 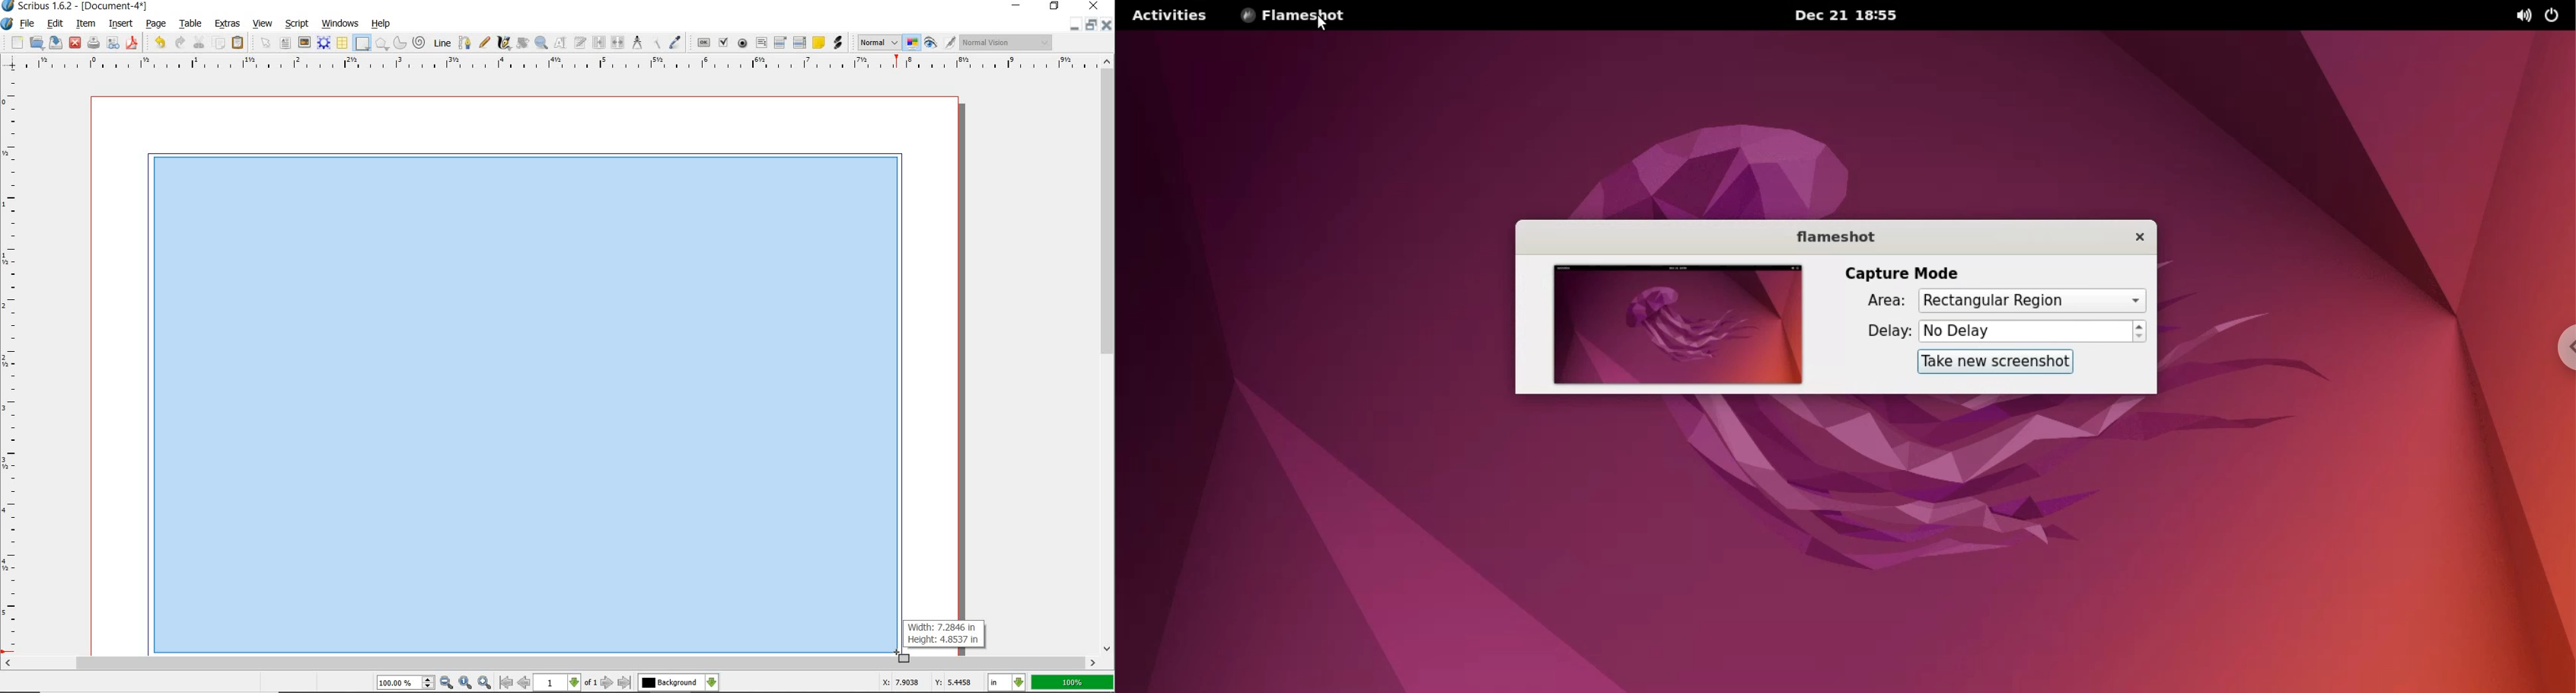 What do you see at coordinates (541, 44) in the screenshot?
I see `zoom in or zoom out` at bounding box center [541, 44].